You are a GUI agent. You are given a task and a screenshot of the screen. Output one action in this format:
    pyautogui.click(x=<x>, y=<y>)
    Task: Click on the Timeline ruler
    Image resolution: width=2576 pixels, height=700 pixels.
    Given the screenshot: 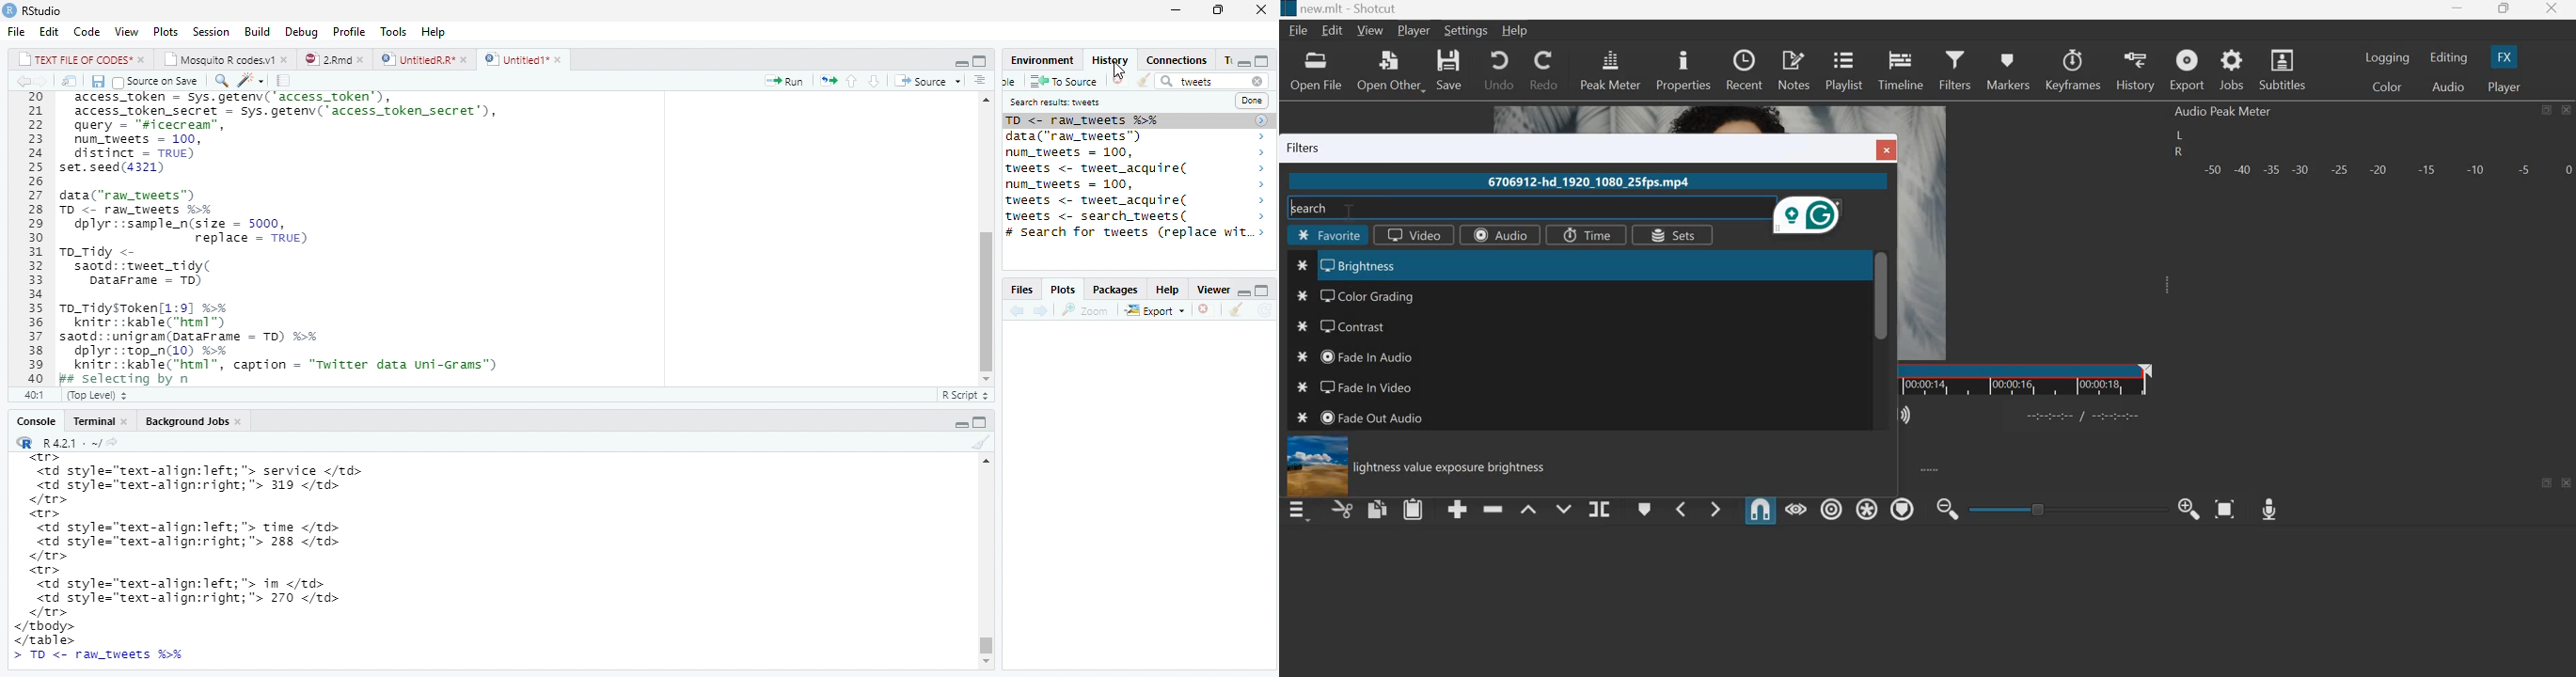 What is the action you would take?
    pyautogui.click(x=2026, y=379)
    